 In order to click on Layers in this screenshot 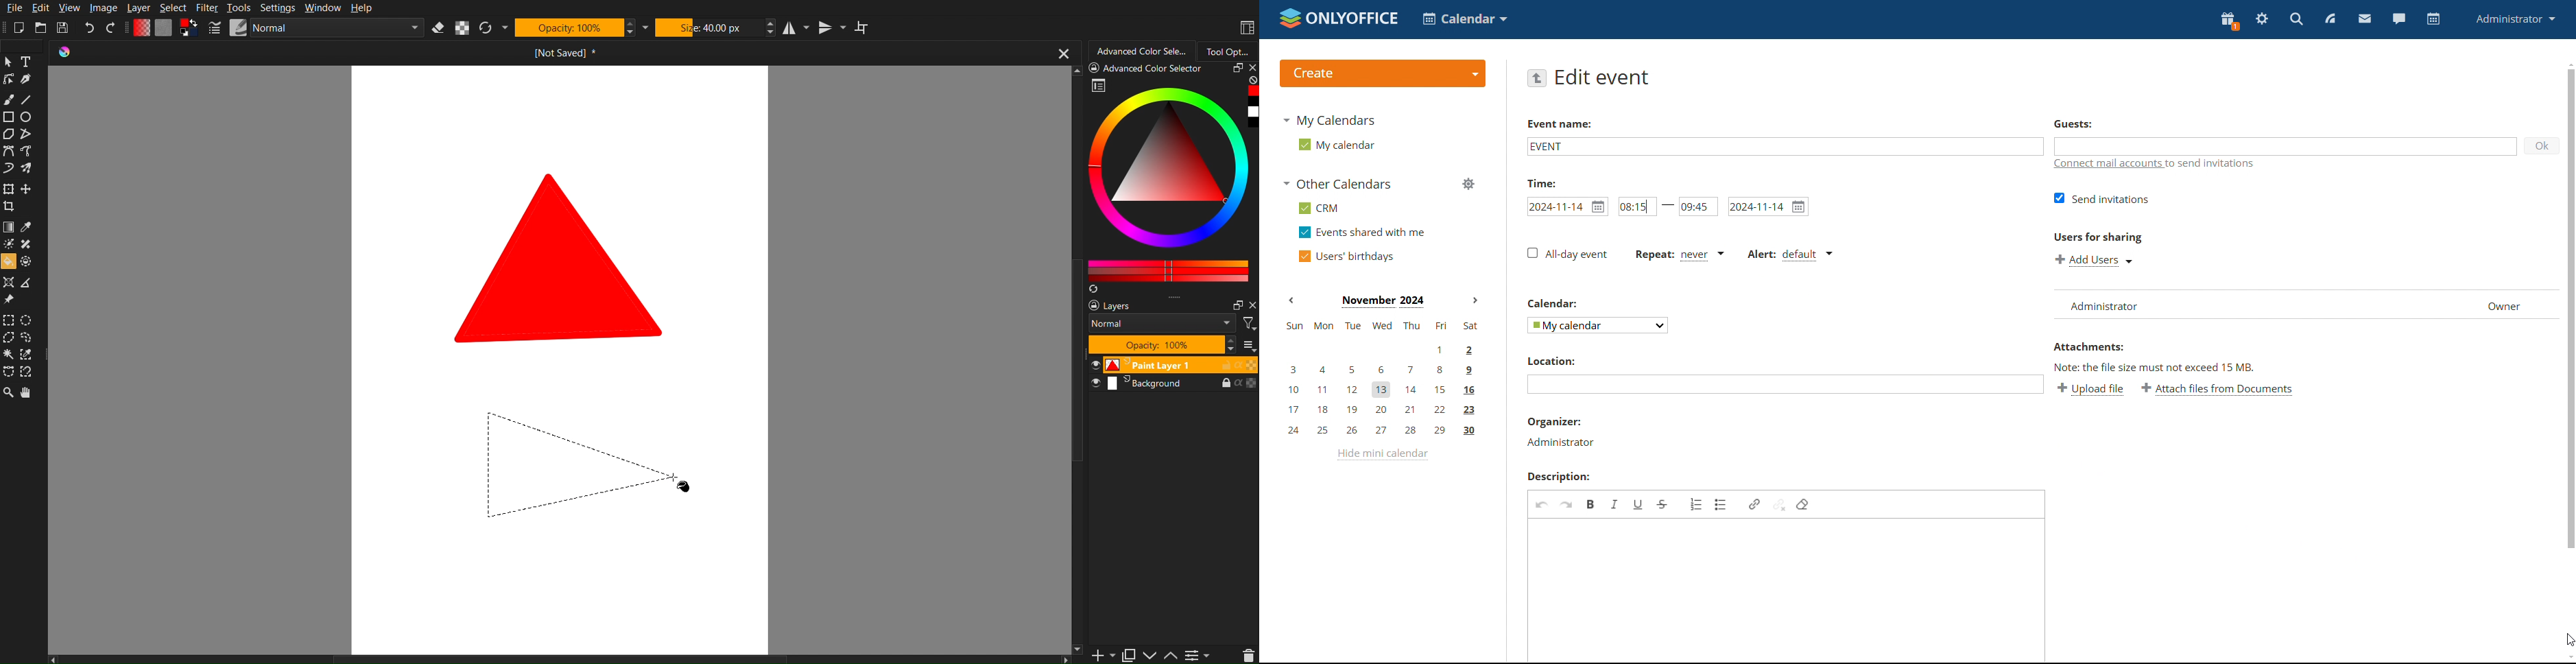, I will do `click(1169, 342)`.